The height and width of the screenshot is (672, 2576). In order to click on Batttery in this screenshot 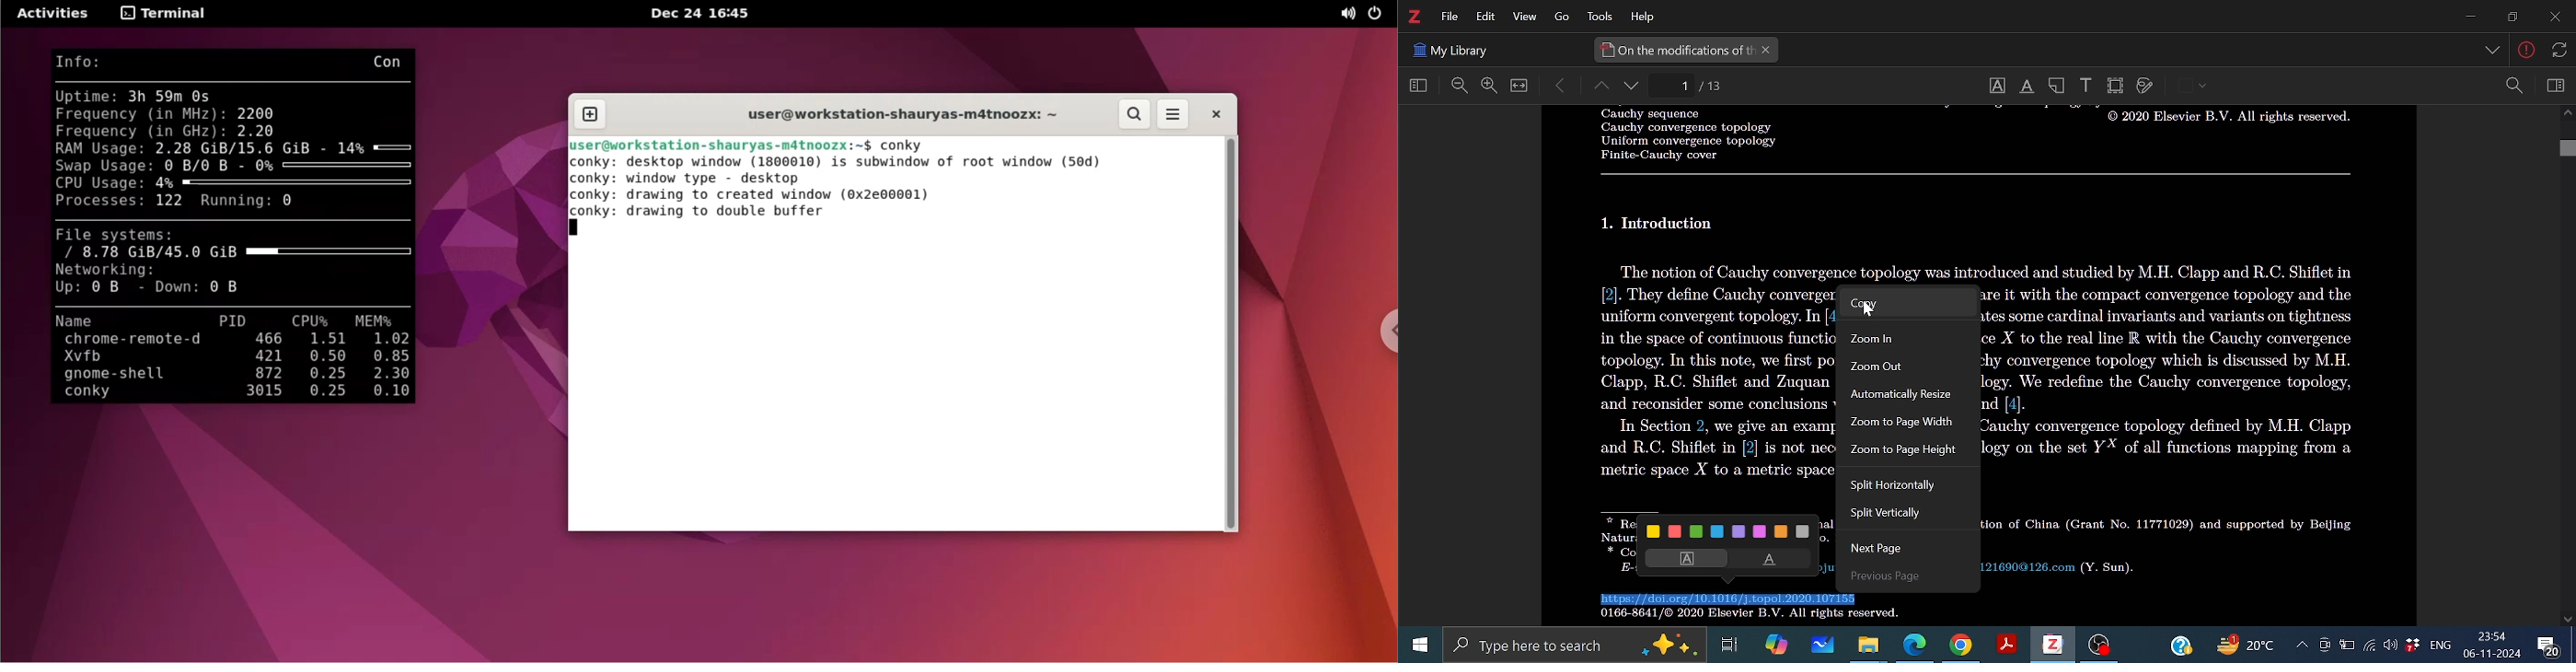, I will do `click(2347, 646)`.